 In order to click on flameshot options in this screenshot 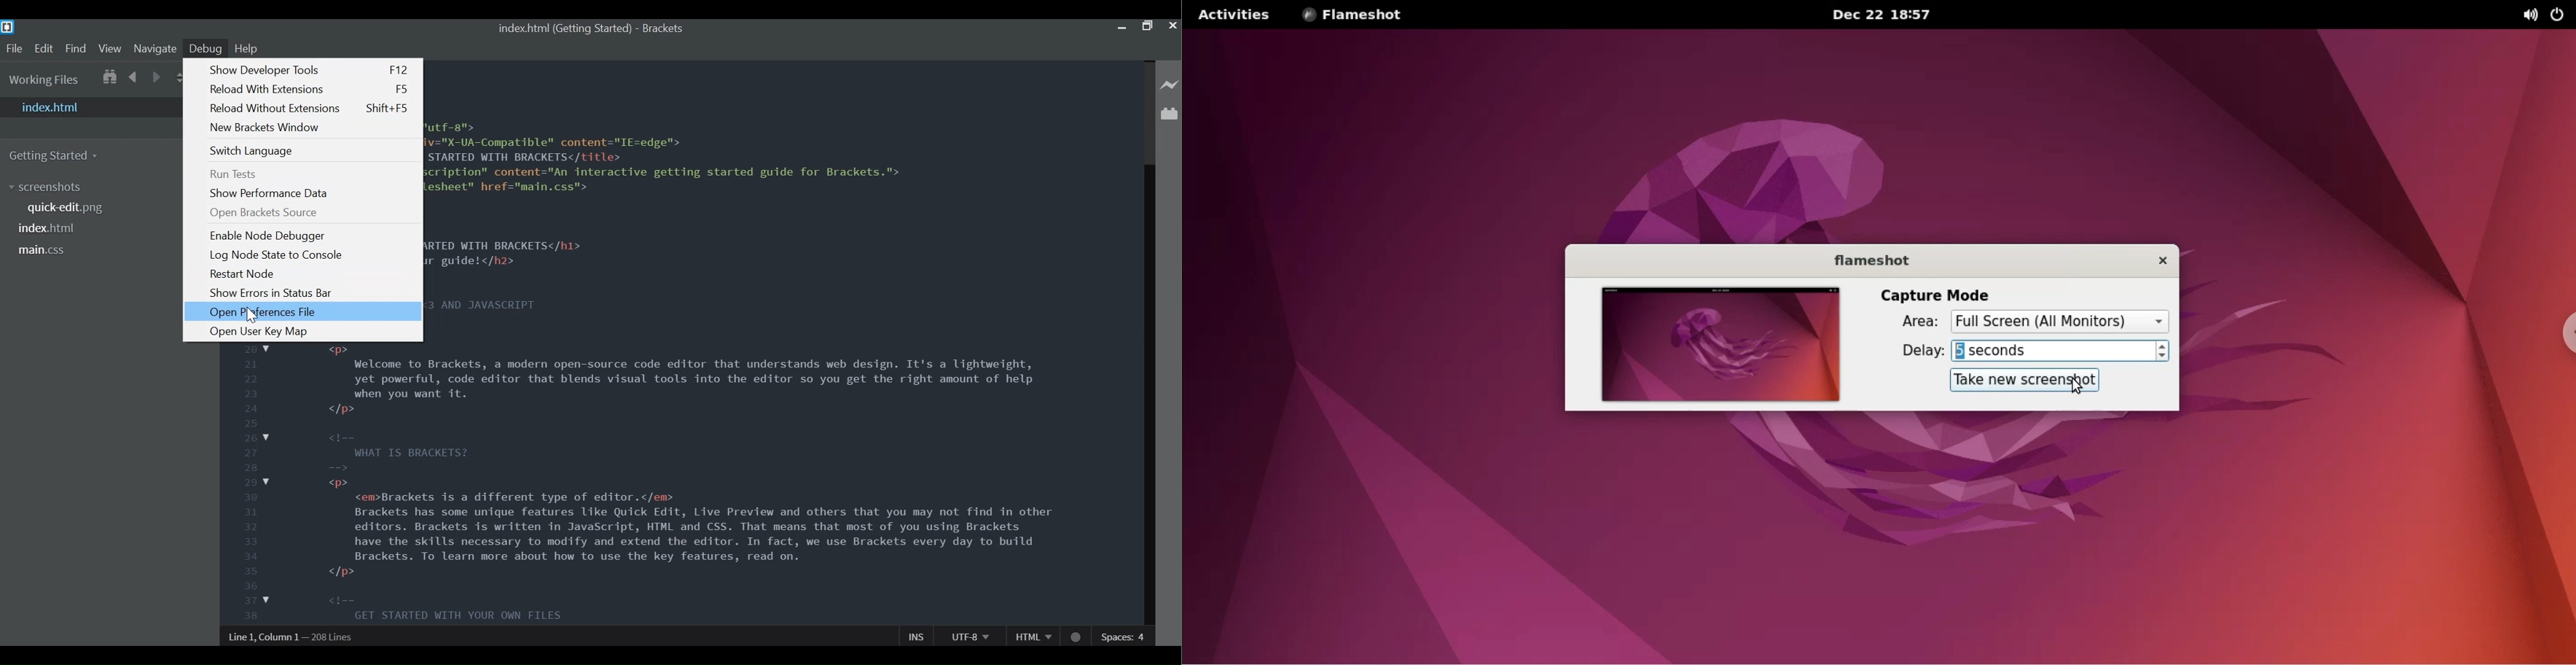, I will do `click(1357, 15)`.